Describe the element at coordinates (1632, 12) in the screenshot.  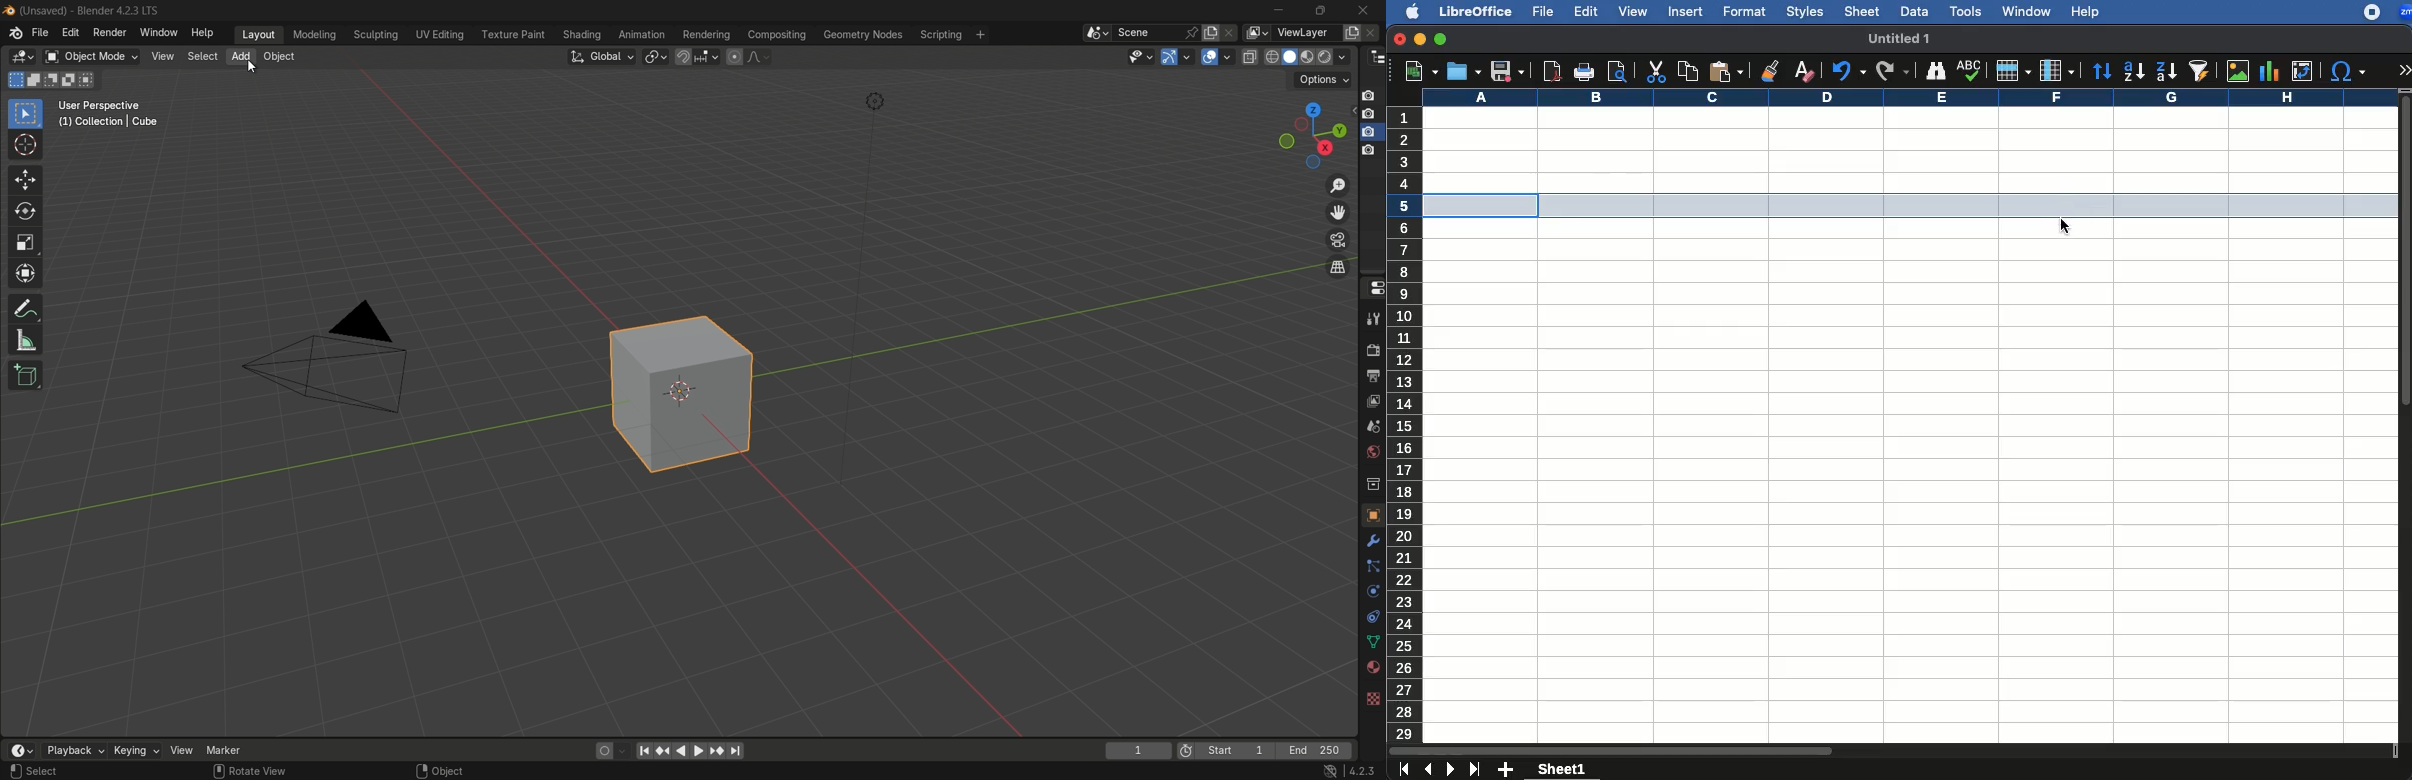
I see `view` at that location.